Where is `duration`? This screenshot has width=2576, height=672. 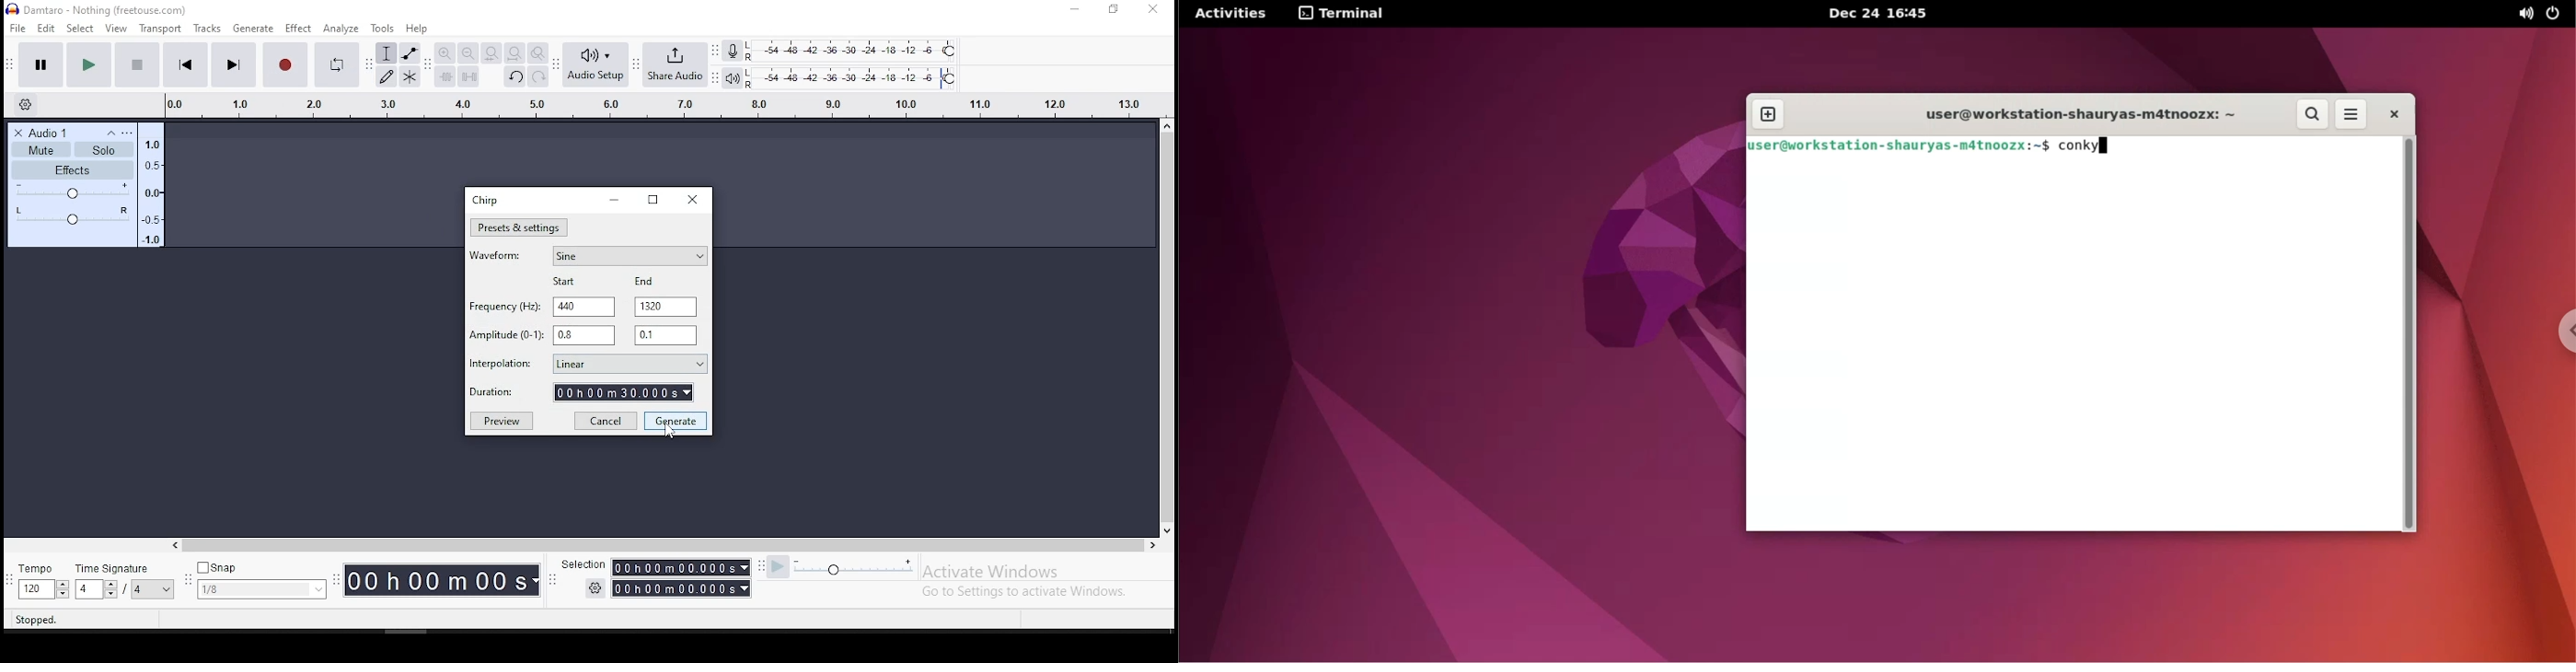 duration is located at coordinates (583, 392).